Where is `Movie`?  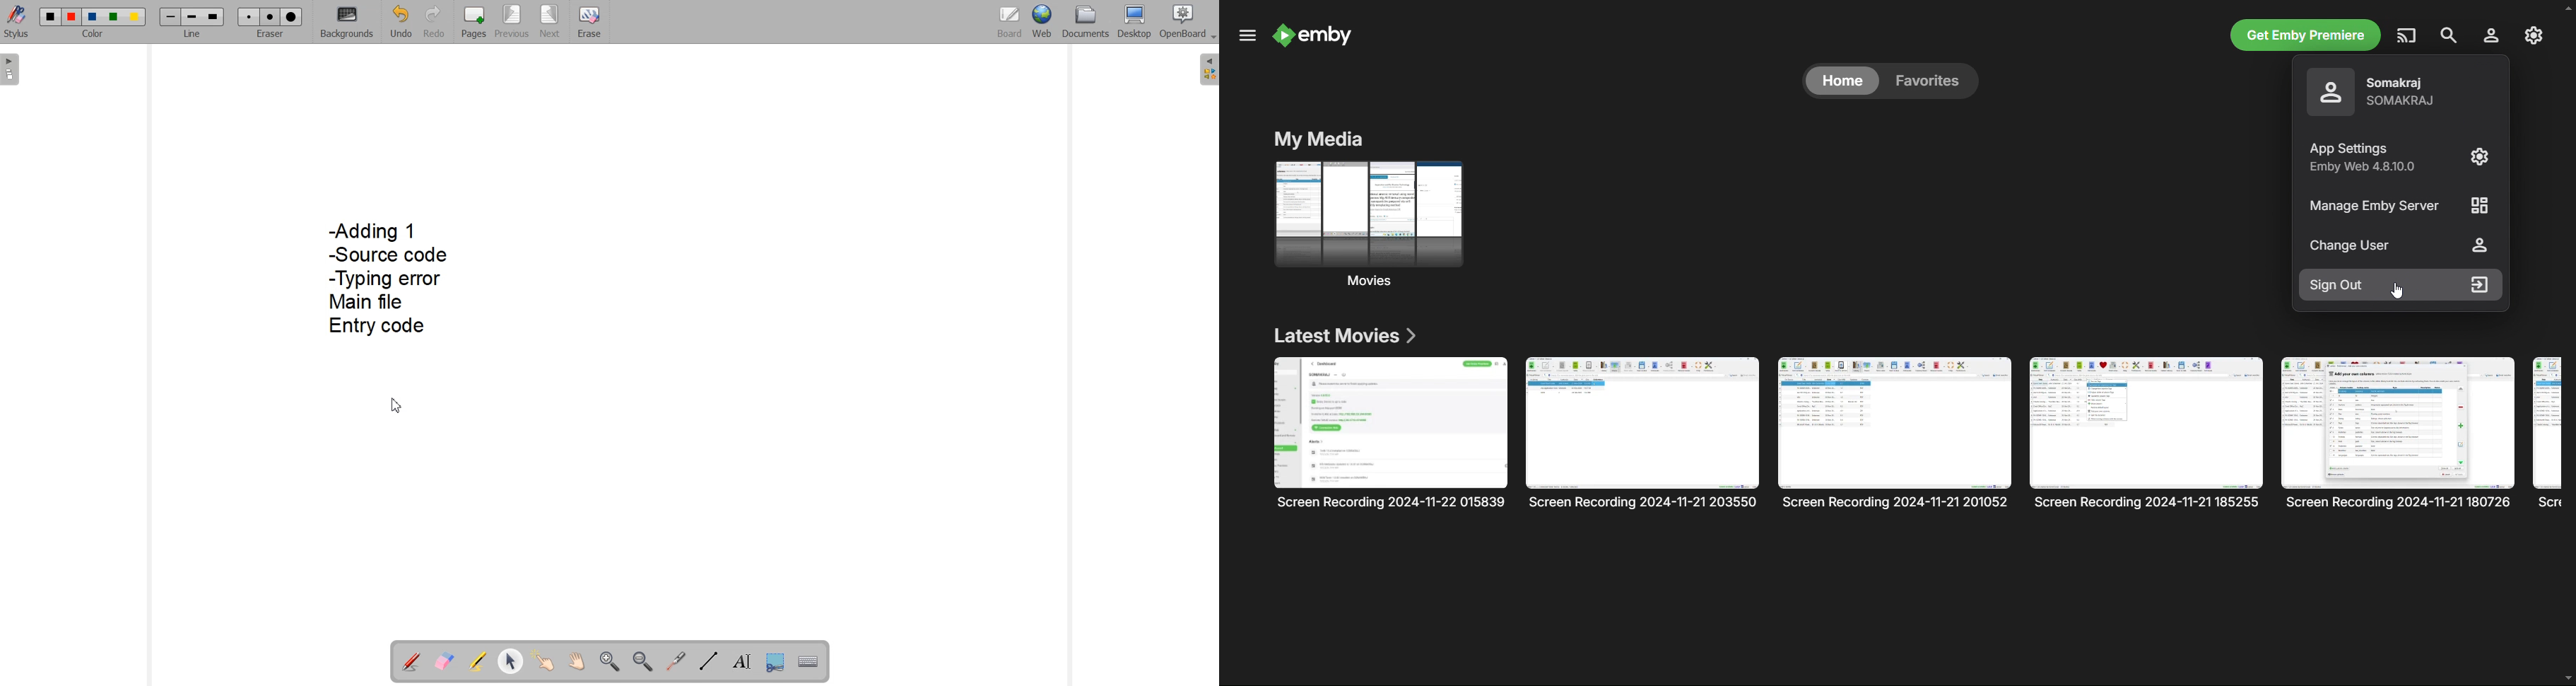 Movie is located at coordinates (2398, 434).